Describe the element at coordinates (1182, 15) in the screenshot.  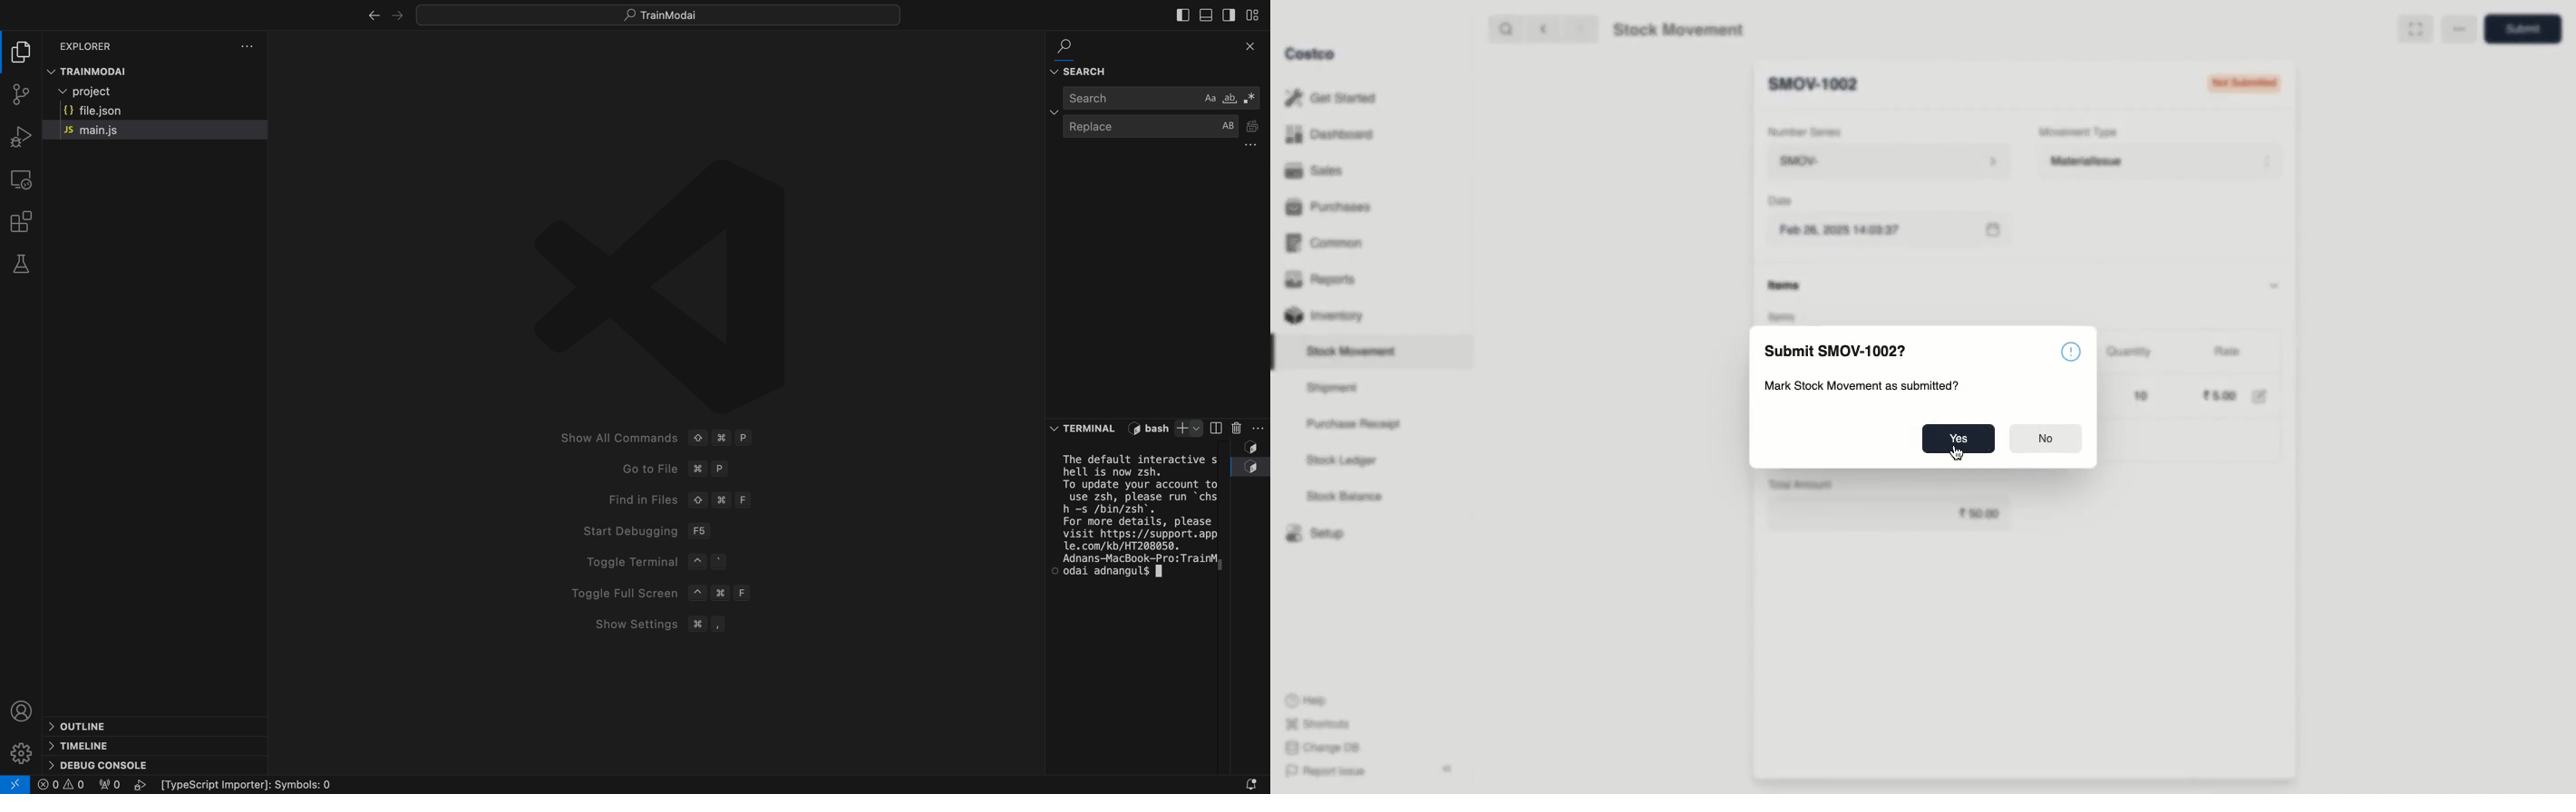
I see `sidebar at left` at that location.